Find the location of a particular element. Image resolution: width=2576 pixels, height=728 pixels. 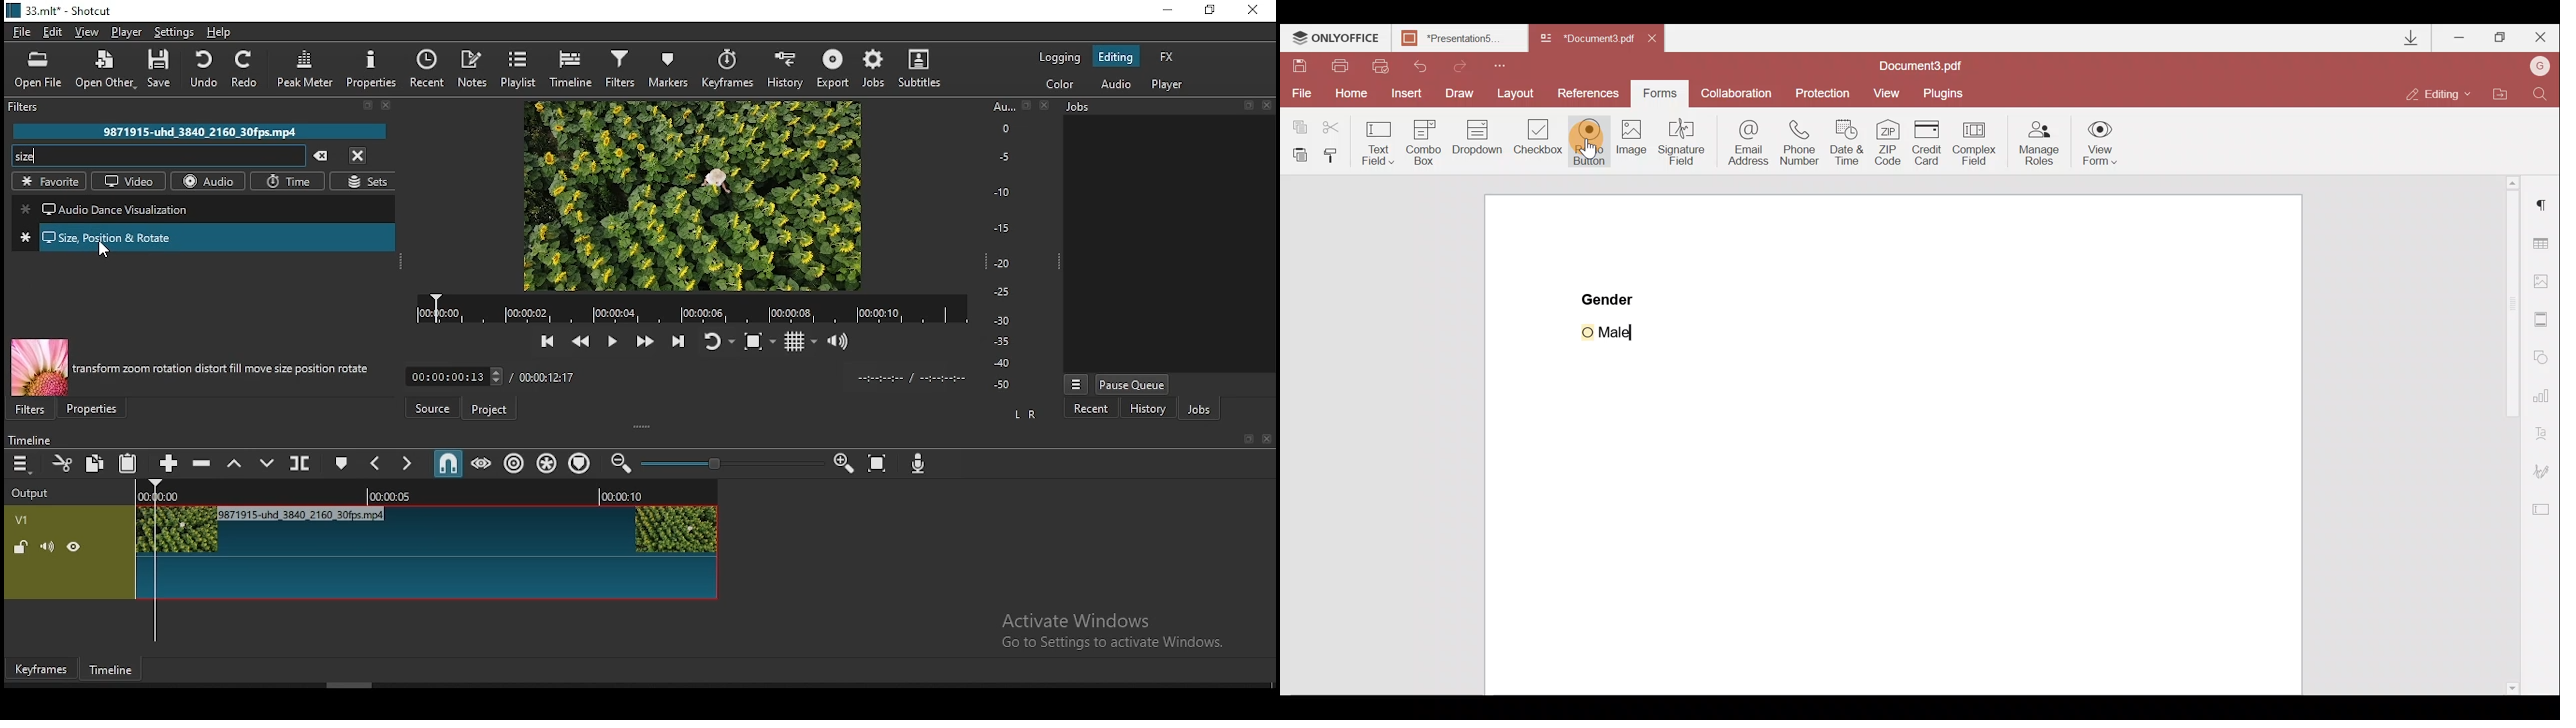

Account name is located at coordinates (2540, 66).